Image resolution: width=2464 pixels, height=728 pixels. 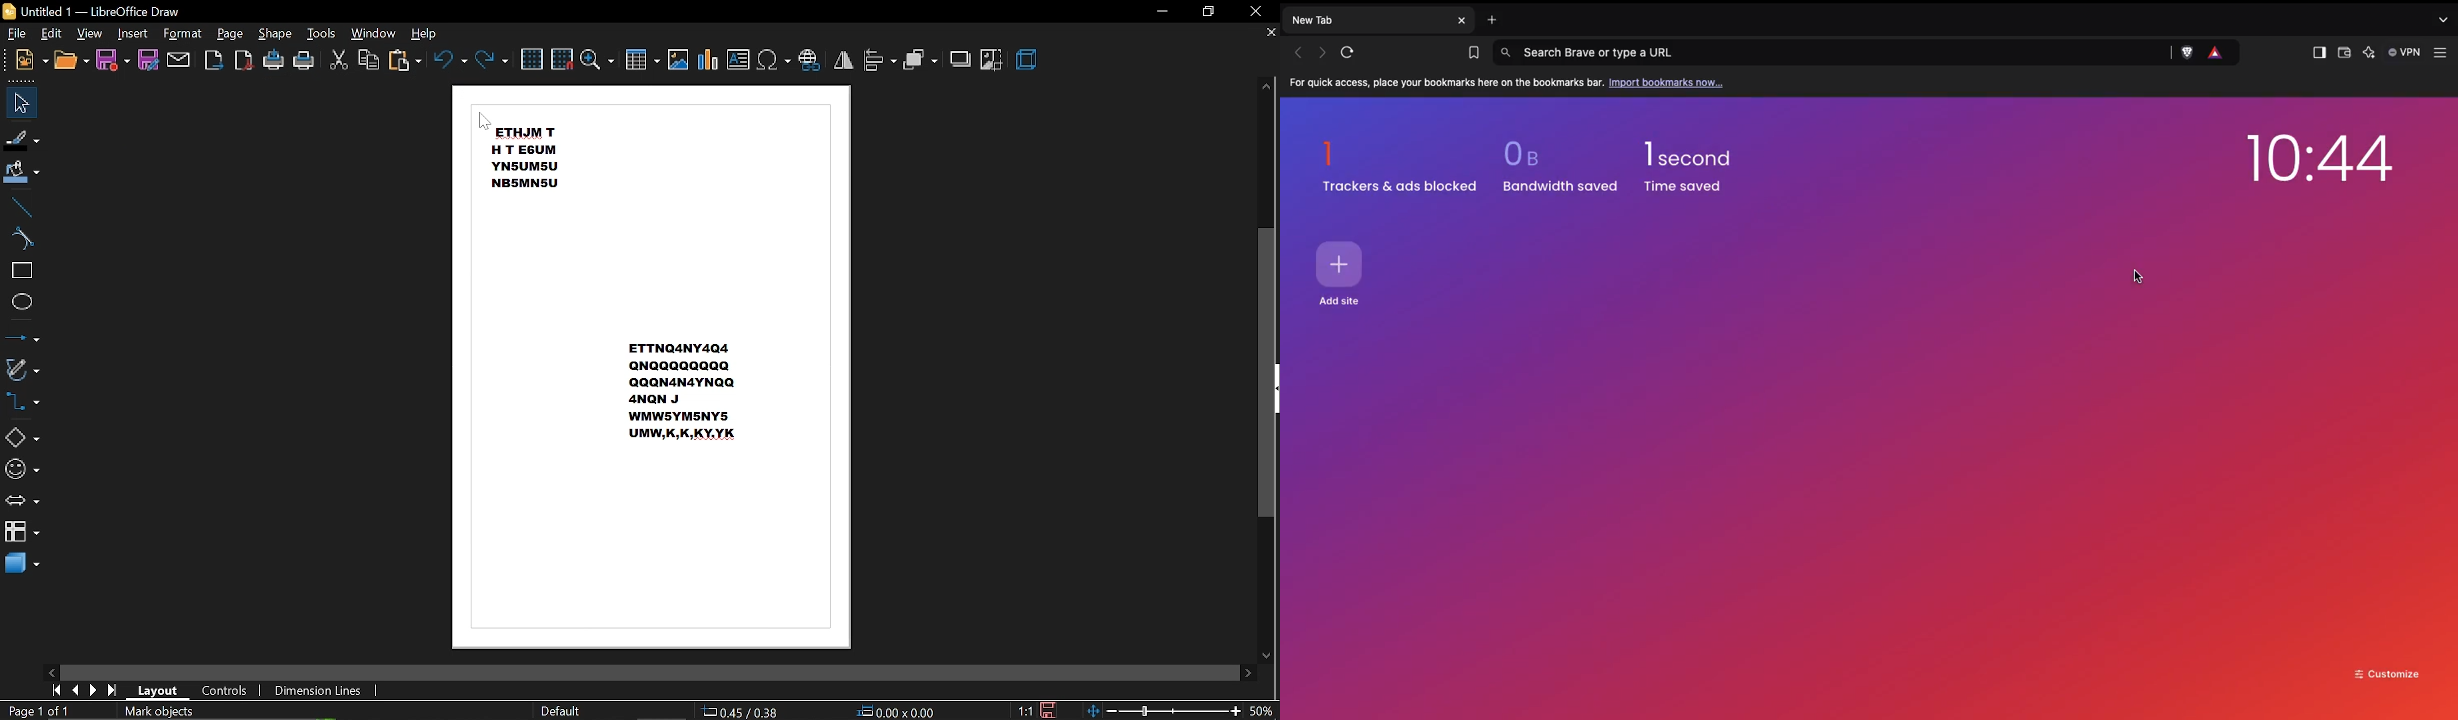 What do you see at coordinates (53, 34) in the screenshot?
I see `edit` at bounding box center [53, 34].